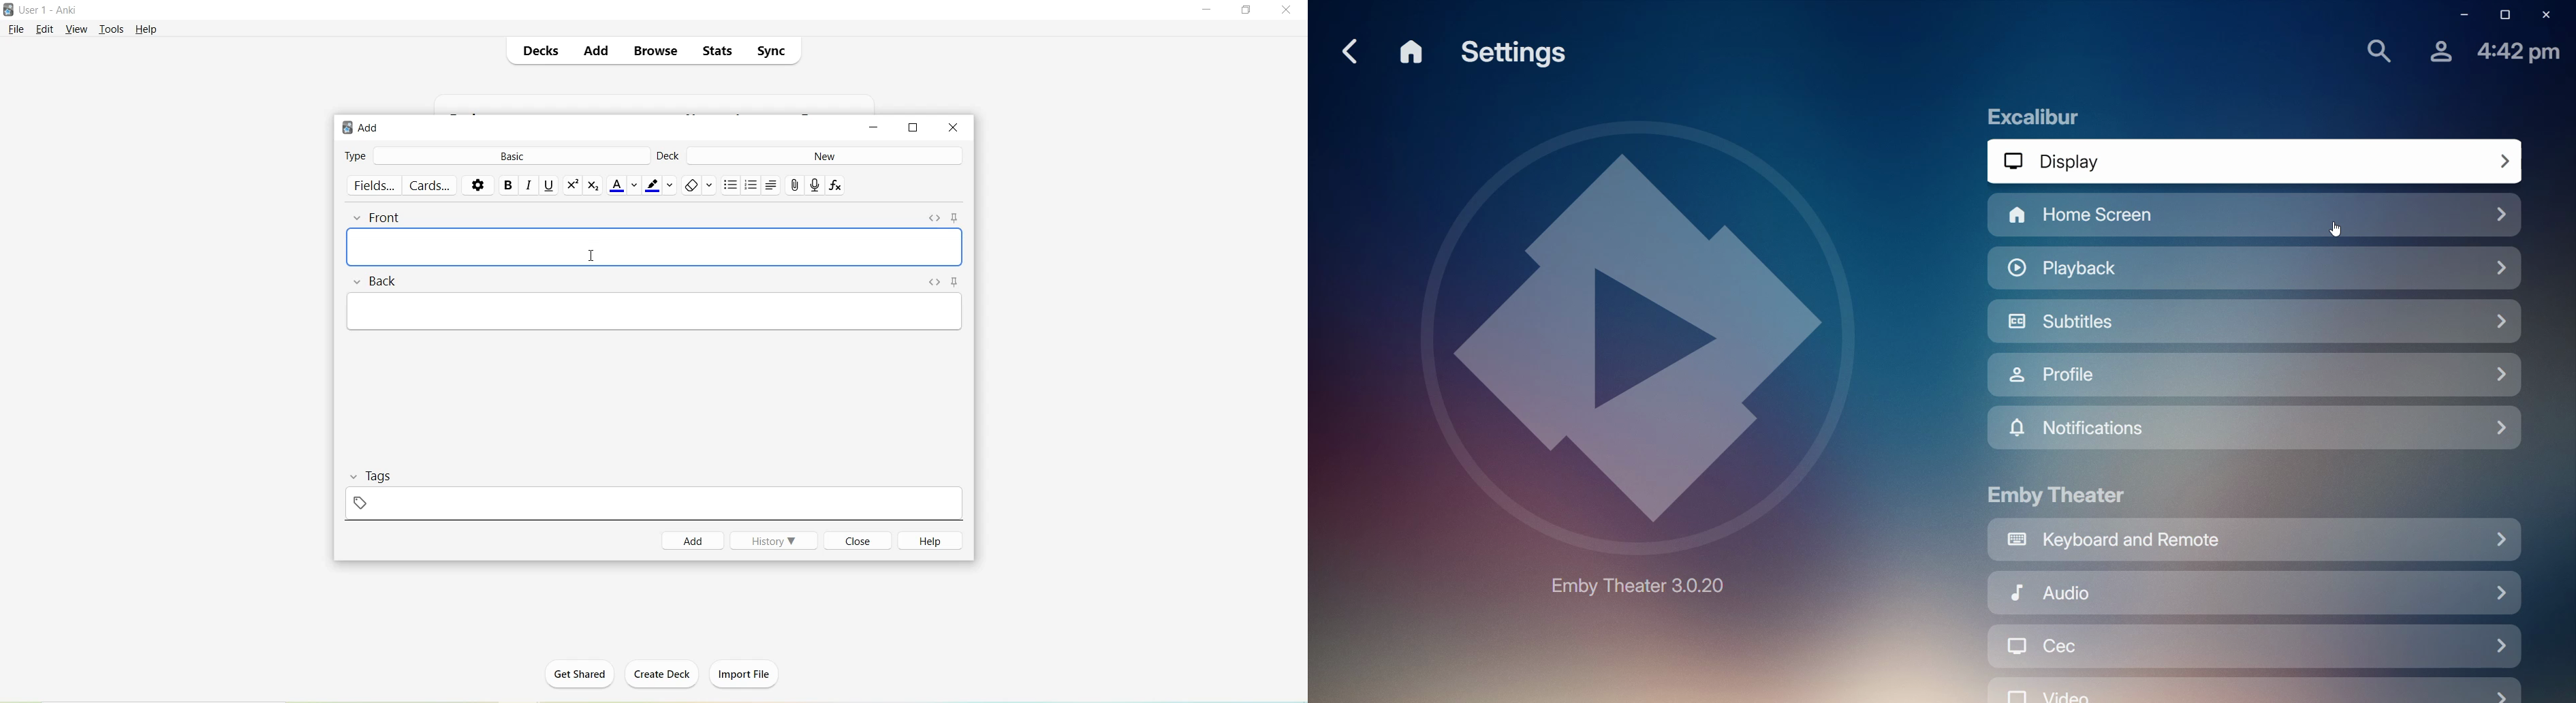  I want to click on User 1 - Anki, so click(50, 10).